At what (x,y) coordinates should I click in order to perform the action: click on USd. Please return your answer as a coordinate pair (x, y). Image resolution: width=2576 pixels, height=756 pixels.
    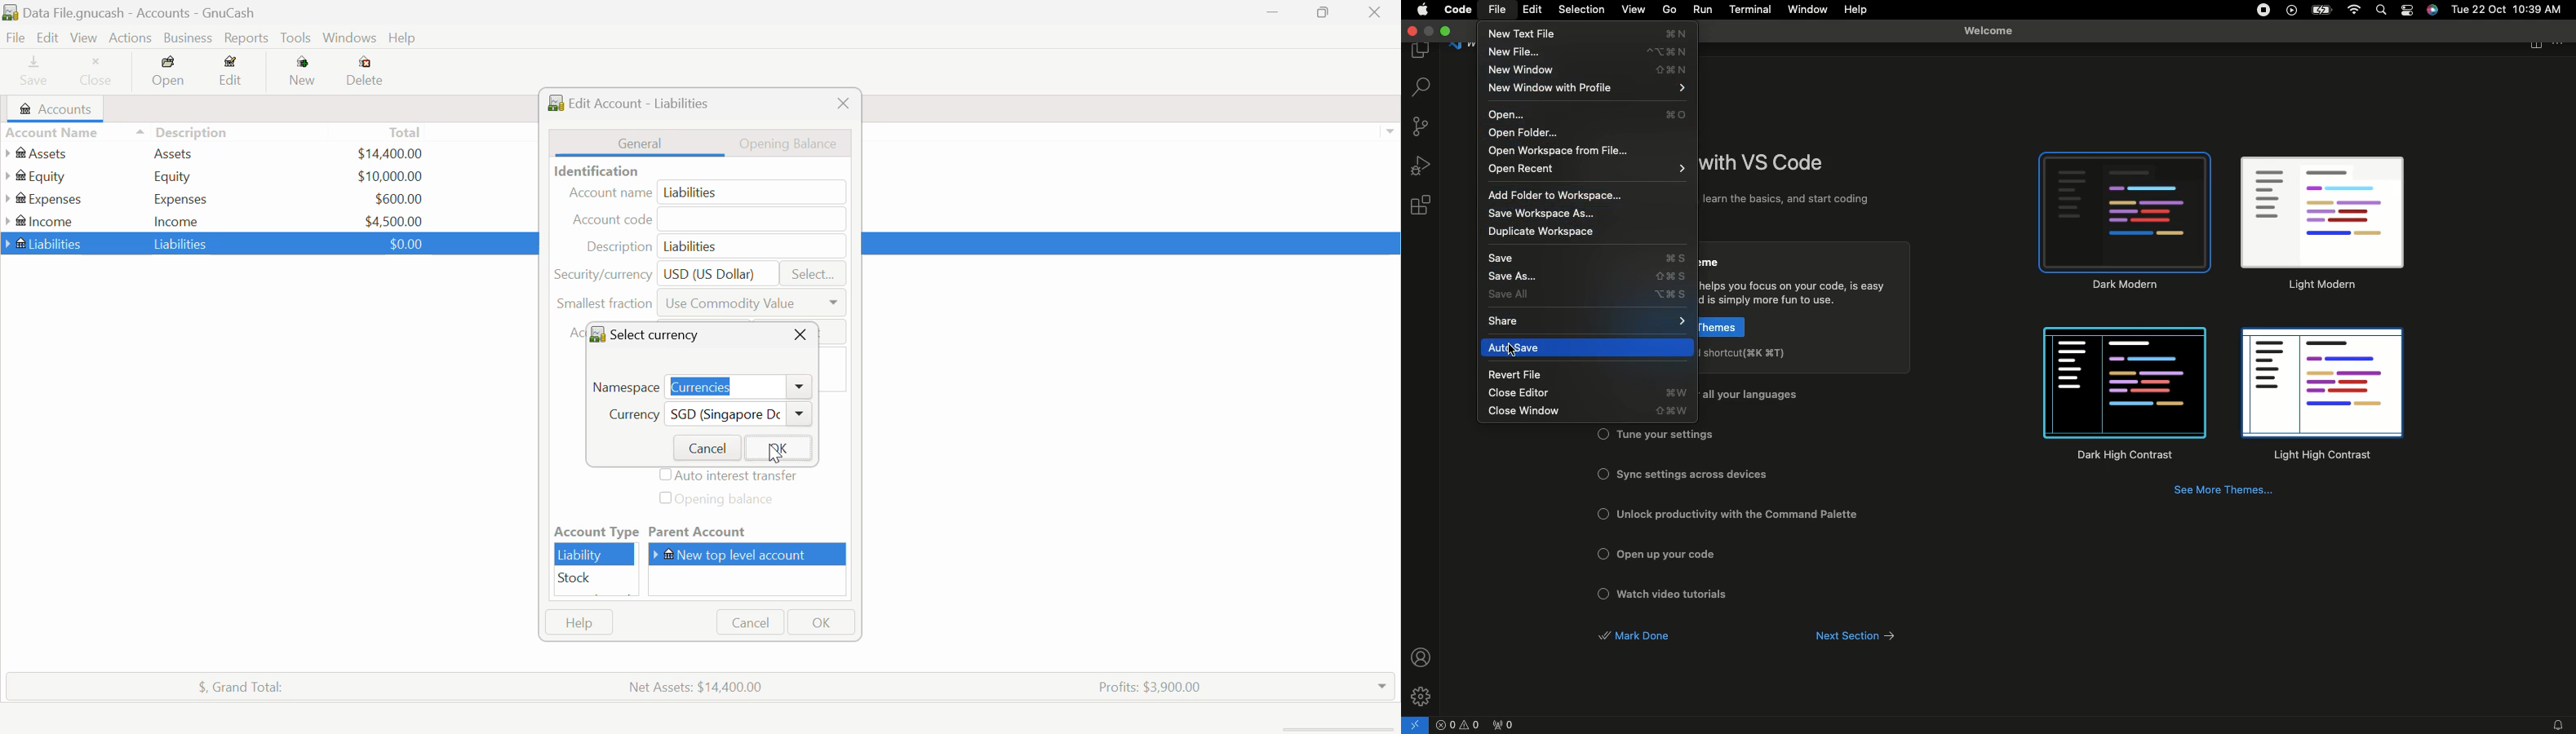
    Looking at the image, I should click on (389, 152).